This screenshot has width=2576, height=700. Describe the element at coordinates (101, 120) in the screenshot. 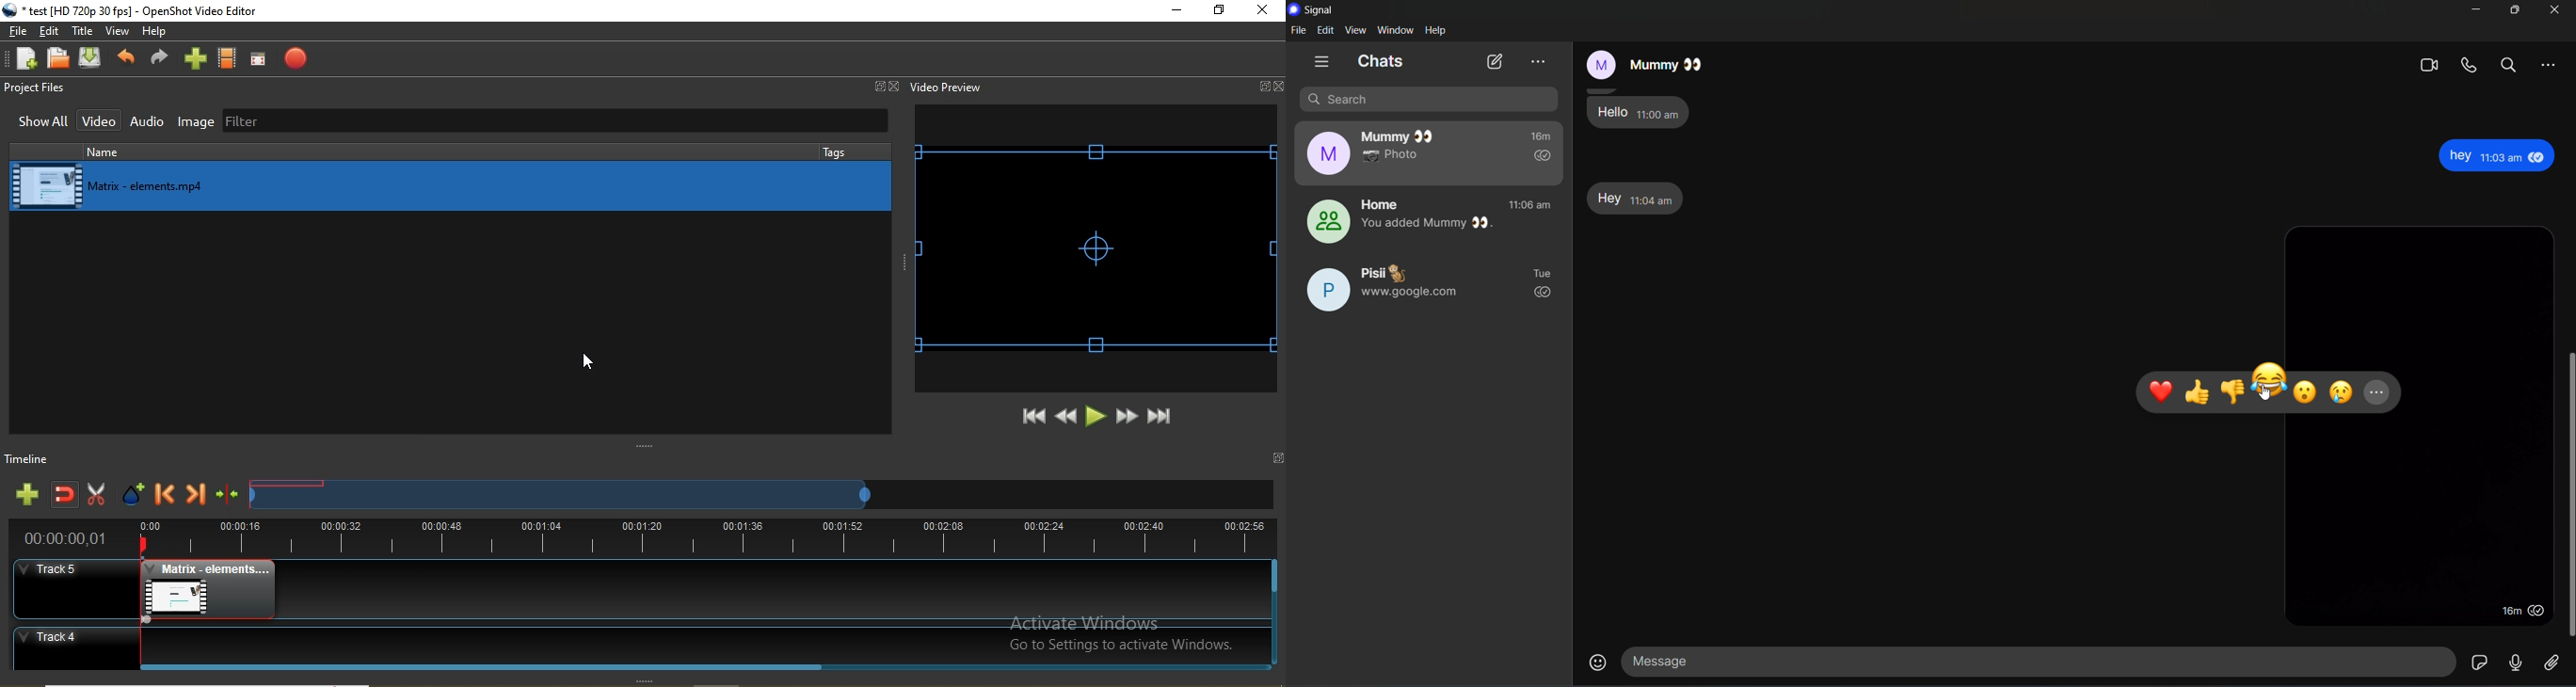

I see `Video` at that location.